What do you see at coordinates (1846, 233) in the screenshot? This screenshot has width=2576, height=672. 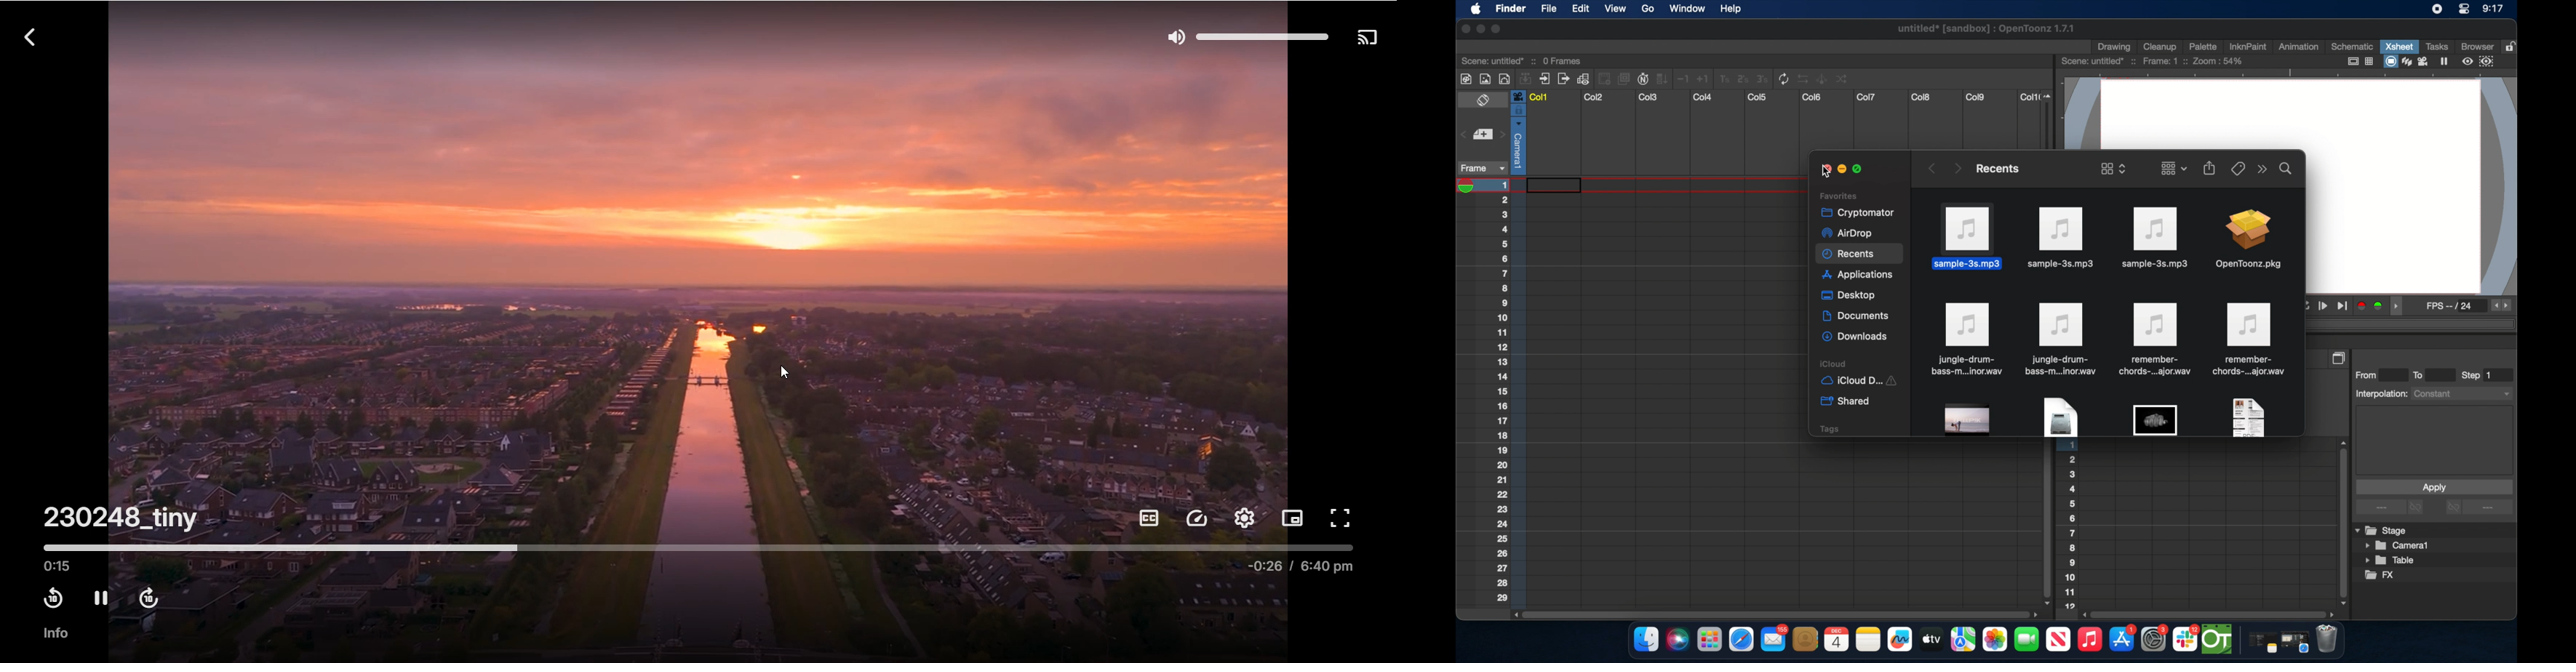 I see `airdrop` at bounding box center [1846, 233].